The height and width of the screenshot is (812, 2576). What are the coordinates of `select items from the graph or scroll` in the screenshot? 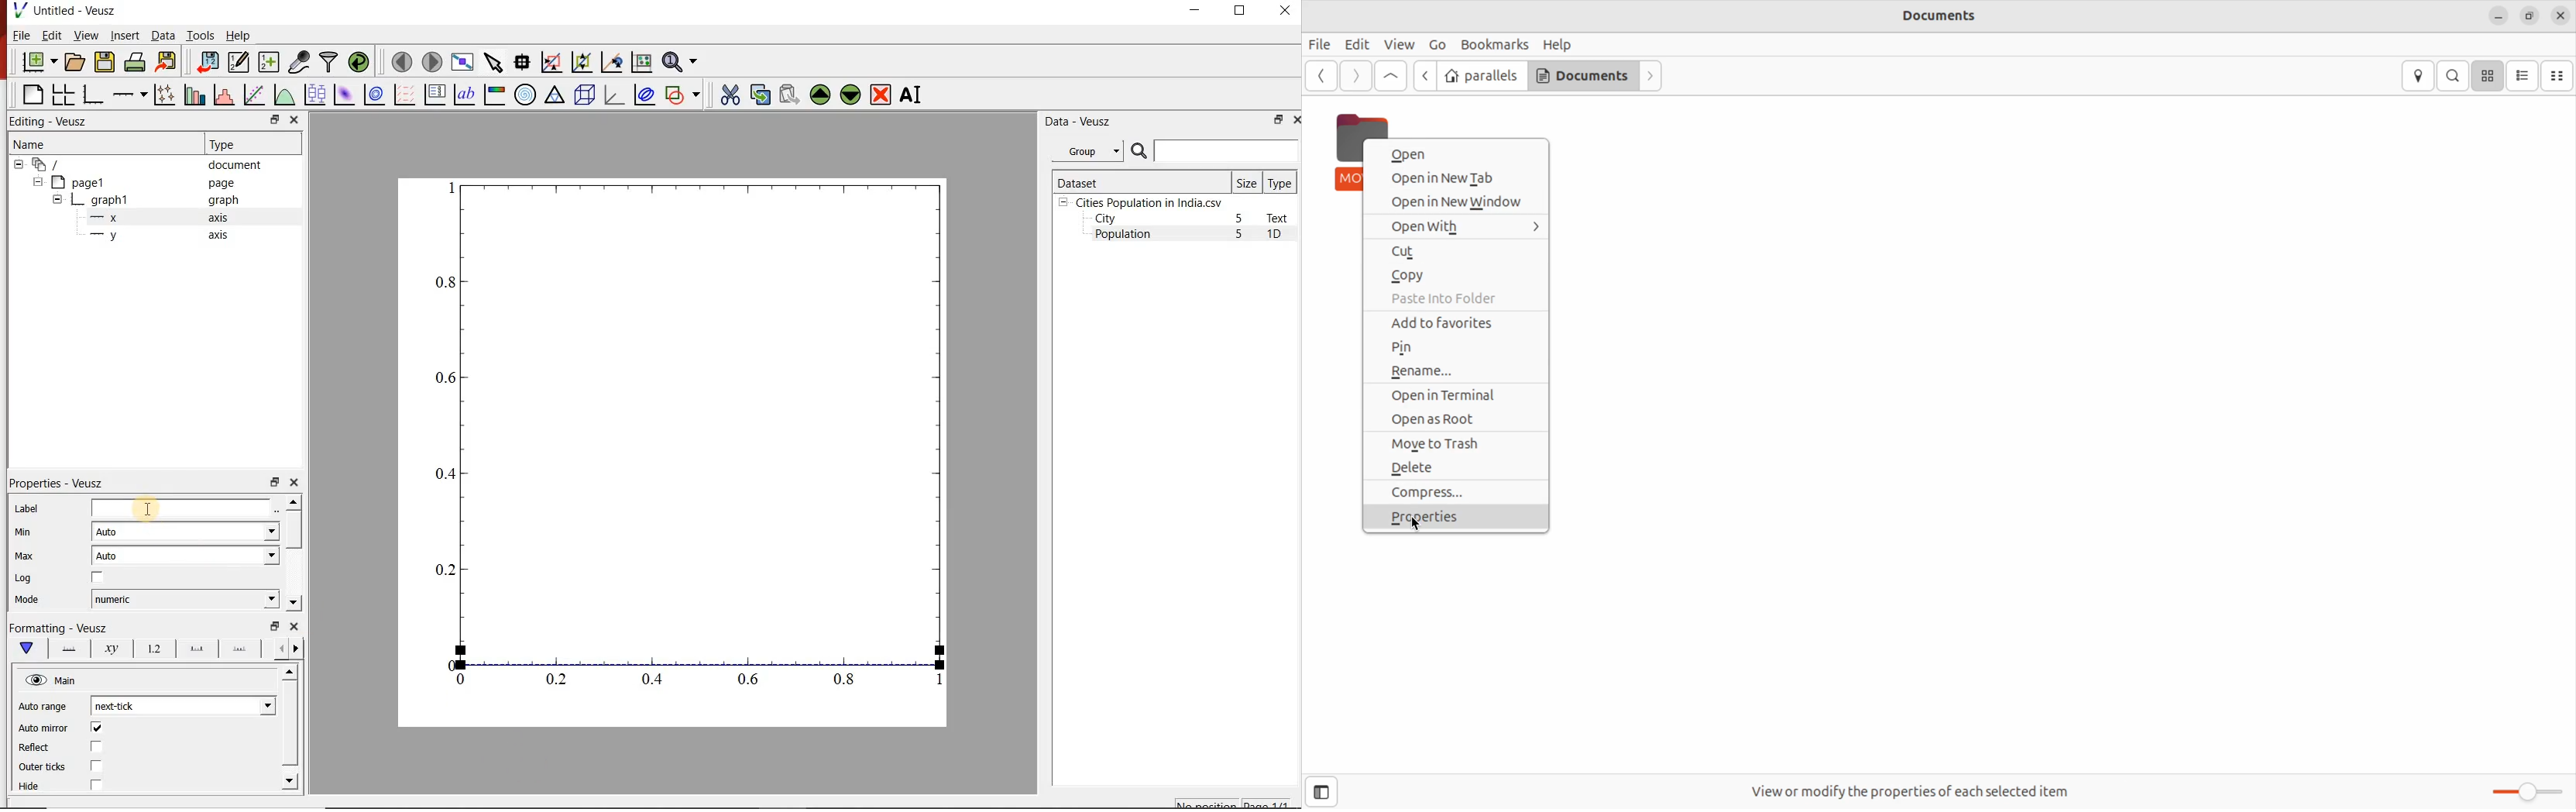 It's located at (493, 61).